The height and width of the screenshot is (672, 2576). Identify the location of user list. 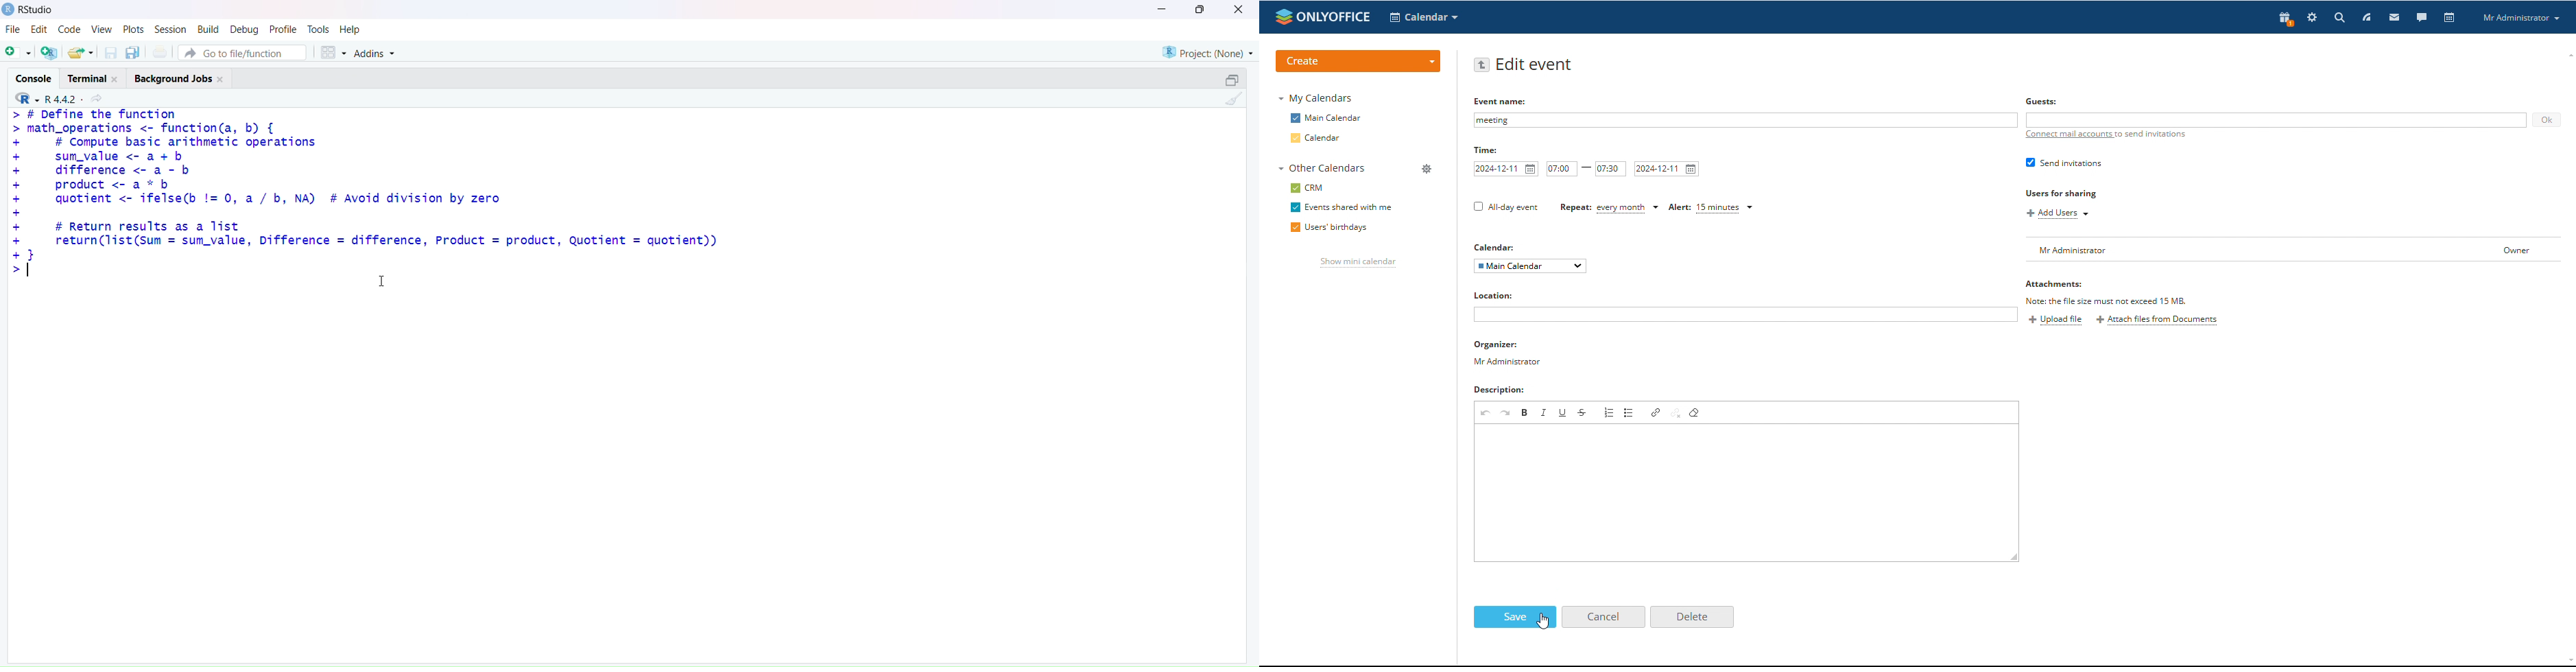
(2292, 249).